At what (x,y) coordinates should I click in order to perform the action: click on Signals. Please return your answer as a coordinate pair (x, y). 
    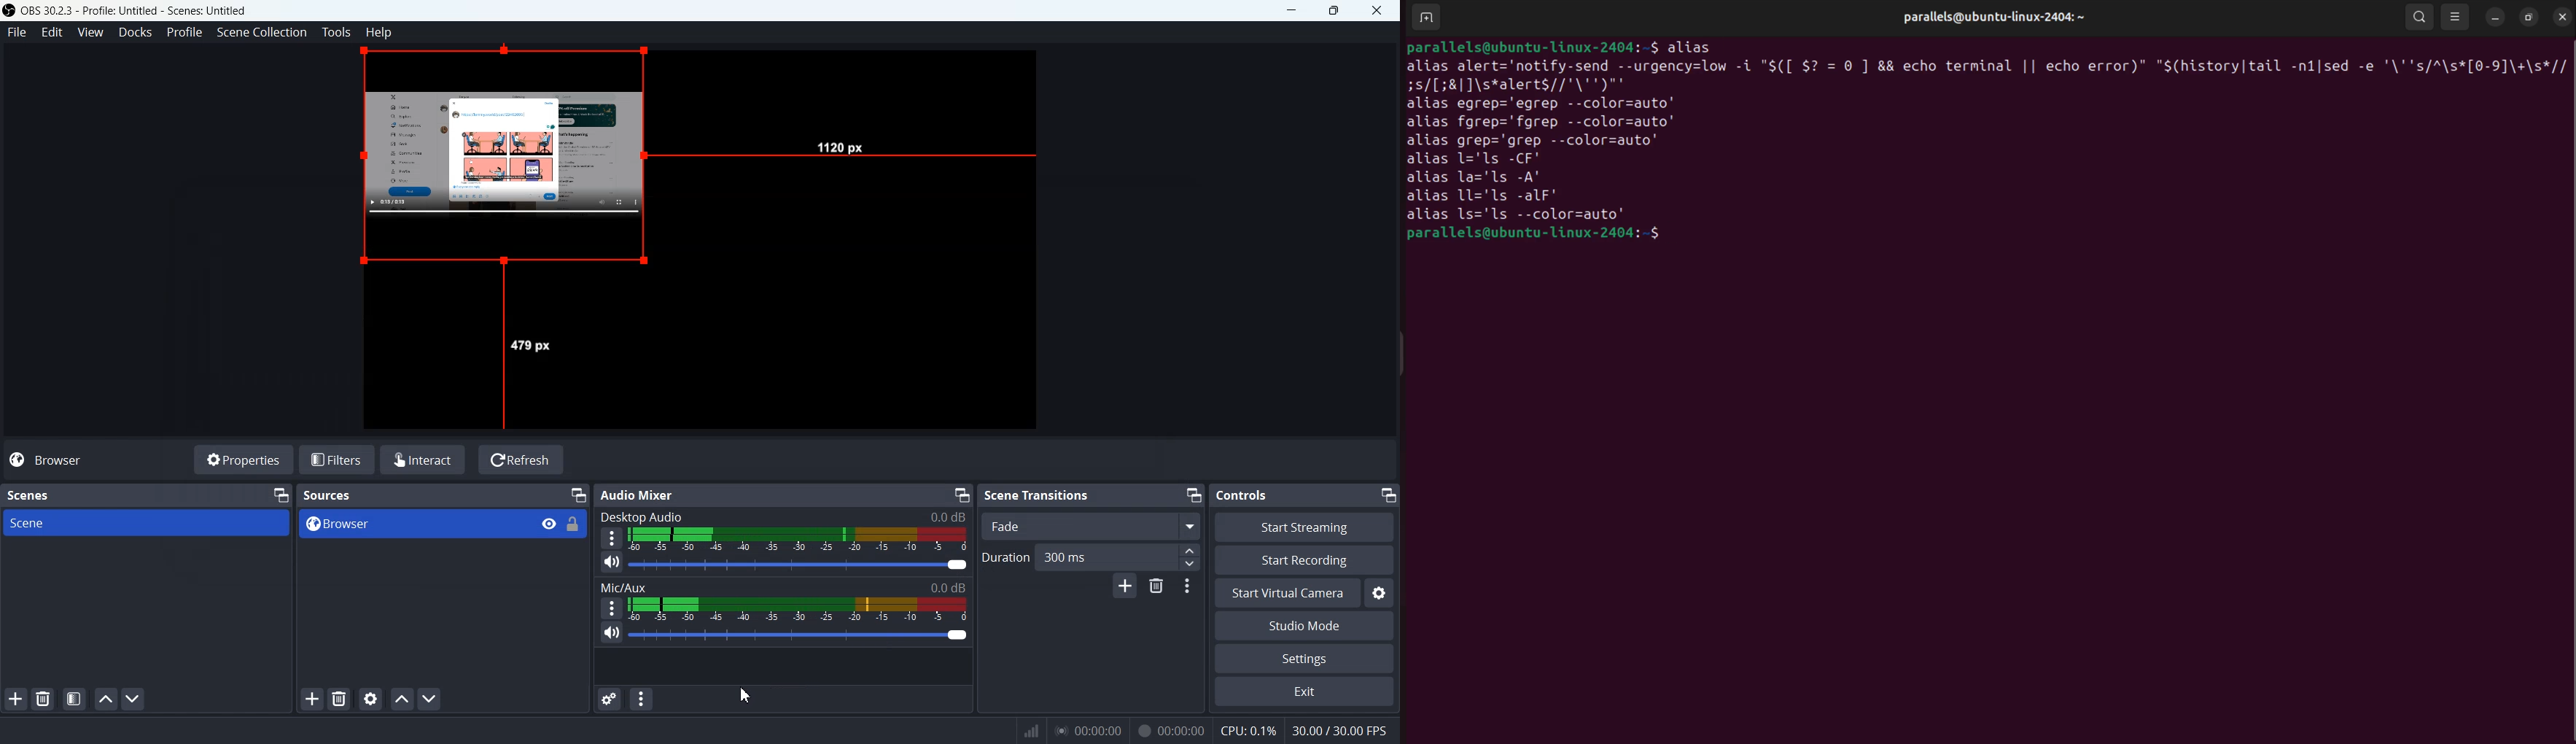
    Looking at the image, I should click on (1027, 731).